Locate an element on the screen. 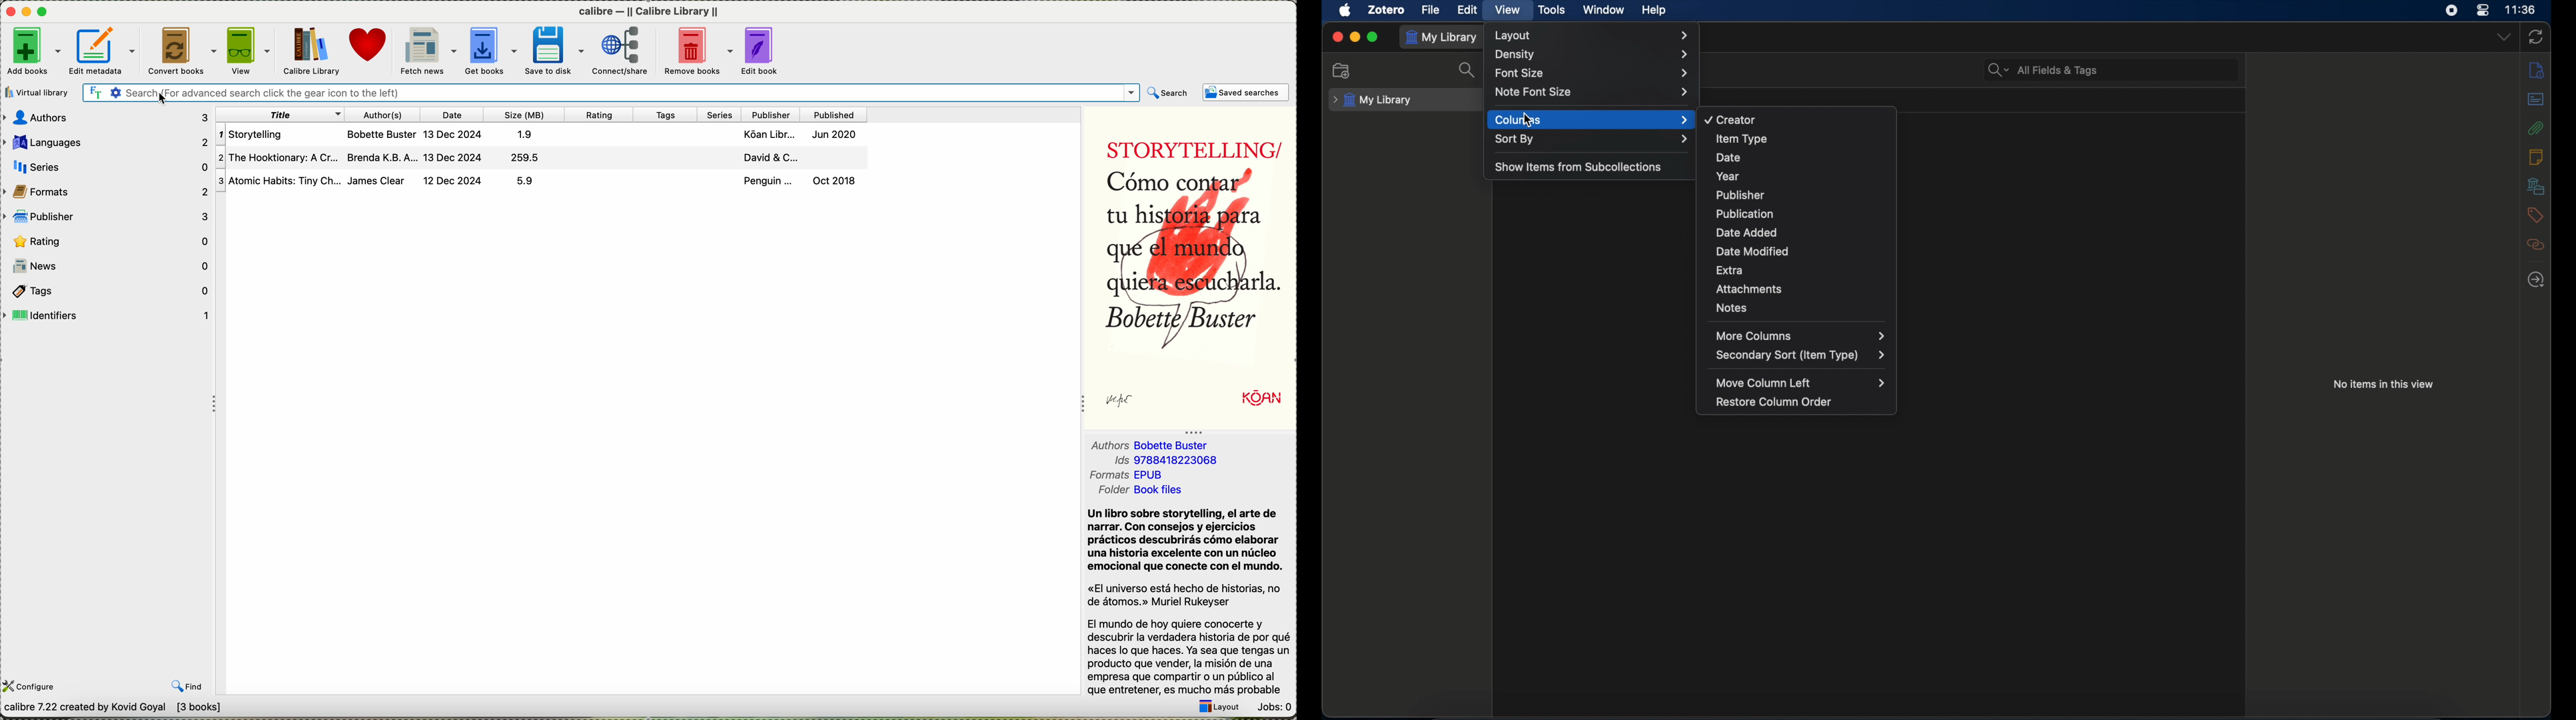 The width and height of the screenshot is (2576, 728). view is located at coordinates (1508, 10).